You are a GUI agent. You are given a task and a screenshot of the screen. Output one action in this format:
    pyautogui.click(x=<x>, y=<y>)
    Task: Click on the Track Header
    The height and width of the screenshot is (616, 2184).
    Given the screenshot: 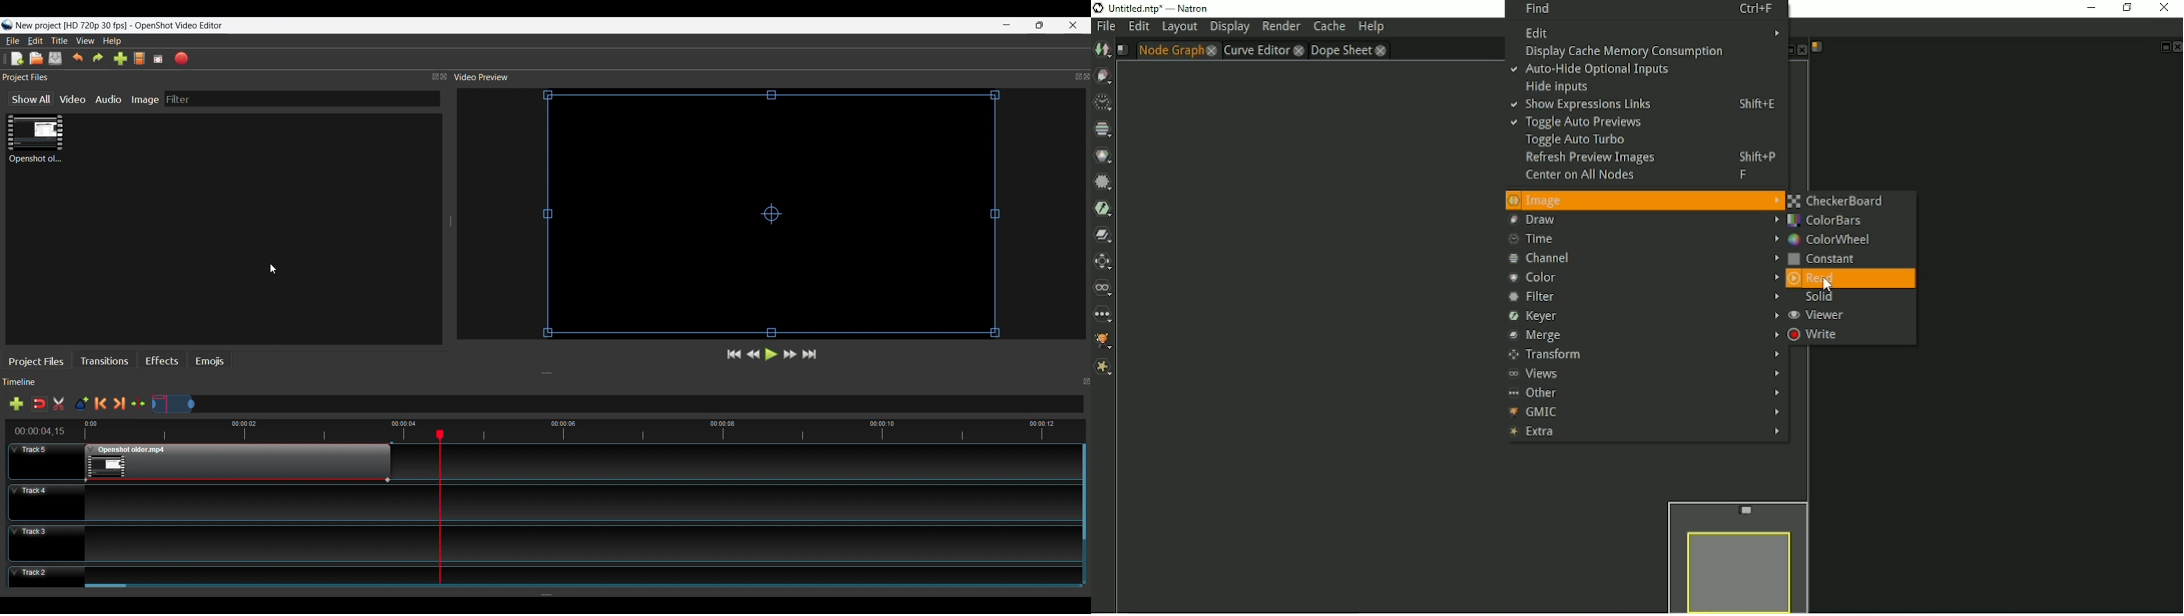 What is the action you would take?
    pyautogui.click(x=45, y=460)
    